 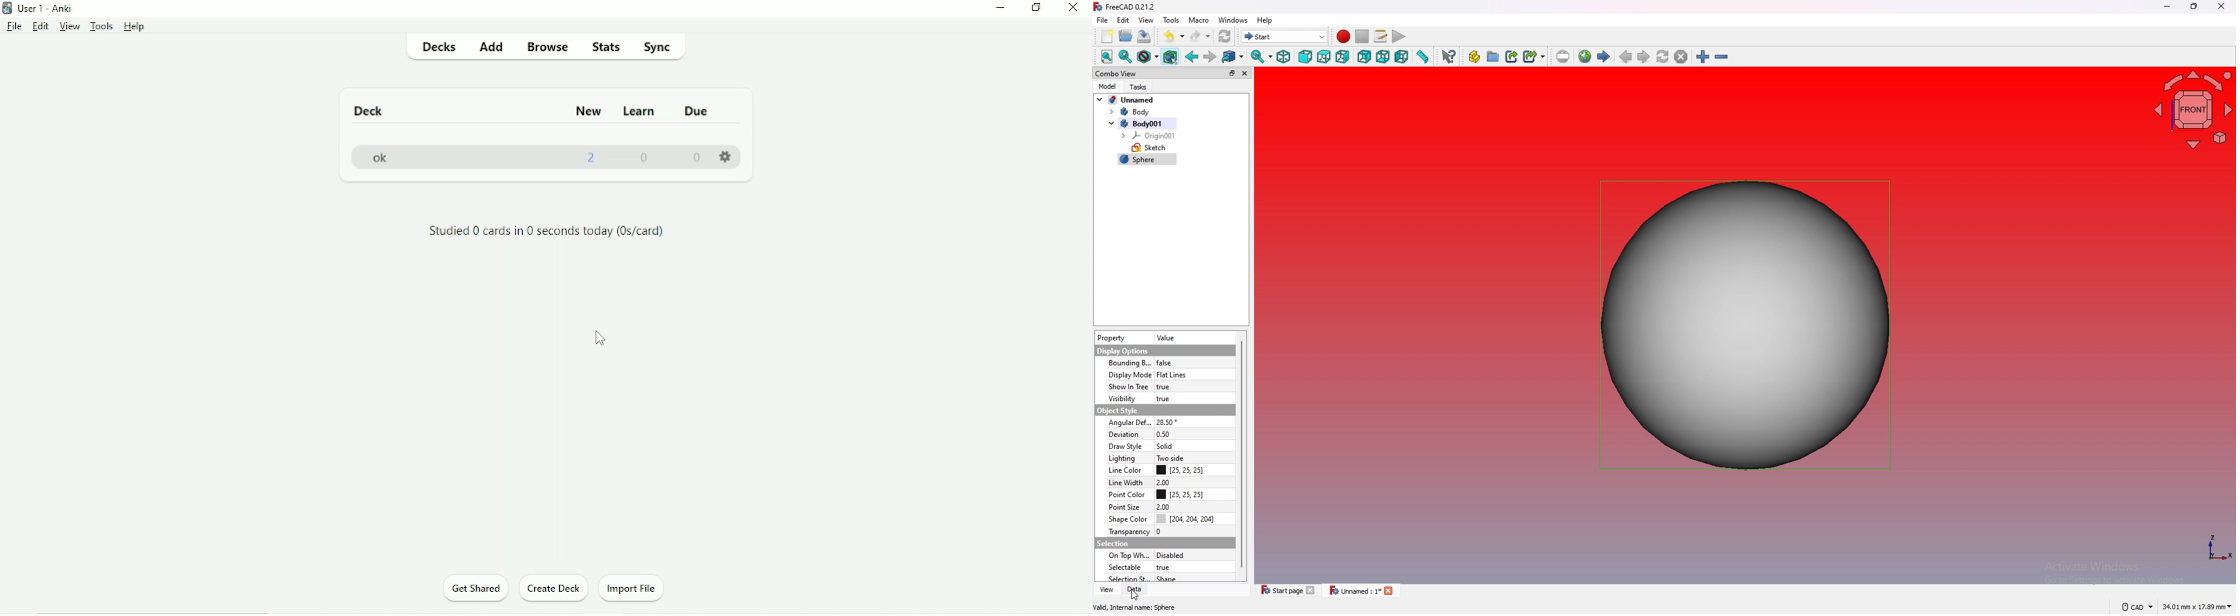 I want to click on stop loading, so click(x=1681, y=56).